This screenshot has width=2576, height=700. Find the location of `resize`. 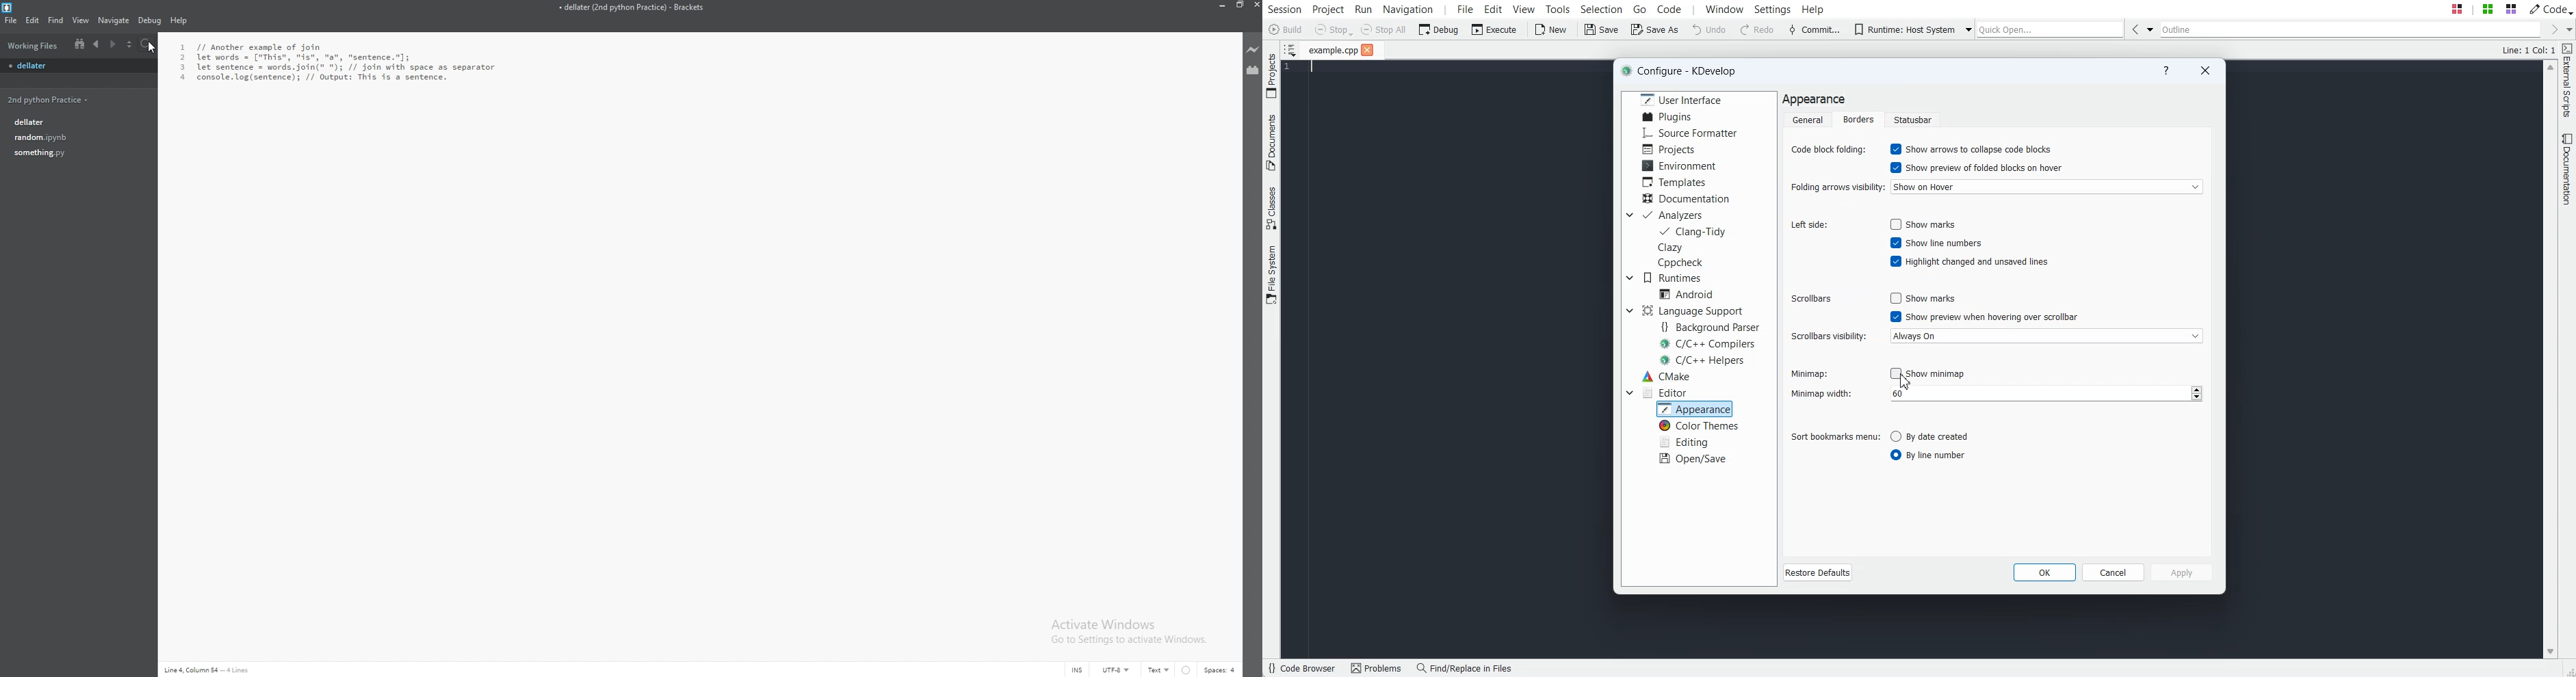

resize is located at coordinates (1241, 5).